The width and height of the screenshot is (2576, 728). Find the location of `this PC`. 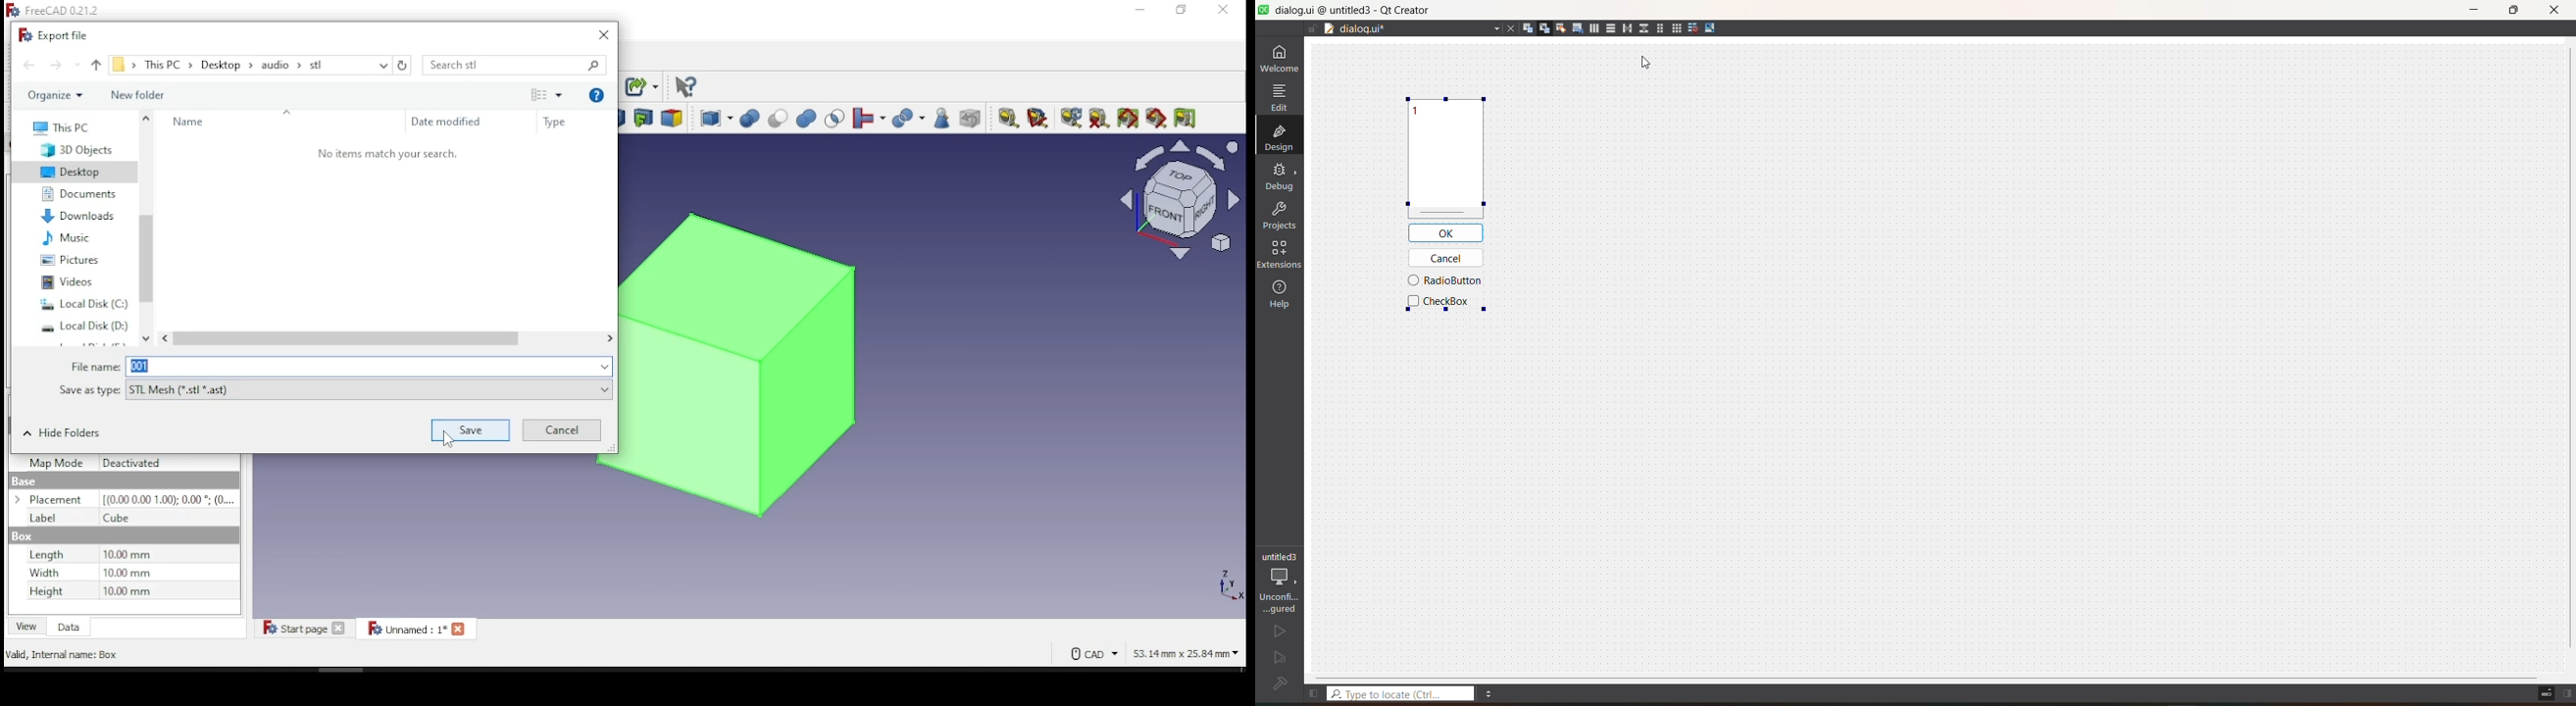

this PC is located at coordinates (67, 128).